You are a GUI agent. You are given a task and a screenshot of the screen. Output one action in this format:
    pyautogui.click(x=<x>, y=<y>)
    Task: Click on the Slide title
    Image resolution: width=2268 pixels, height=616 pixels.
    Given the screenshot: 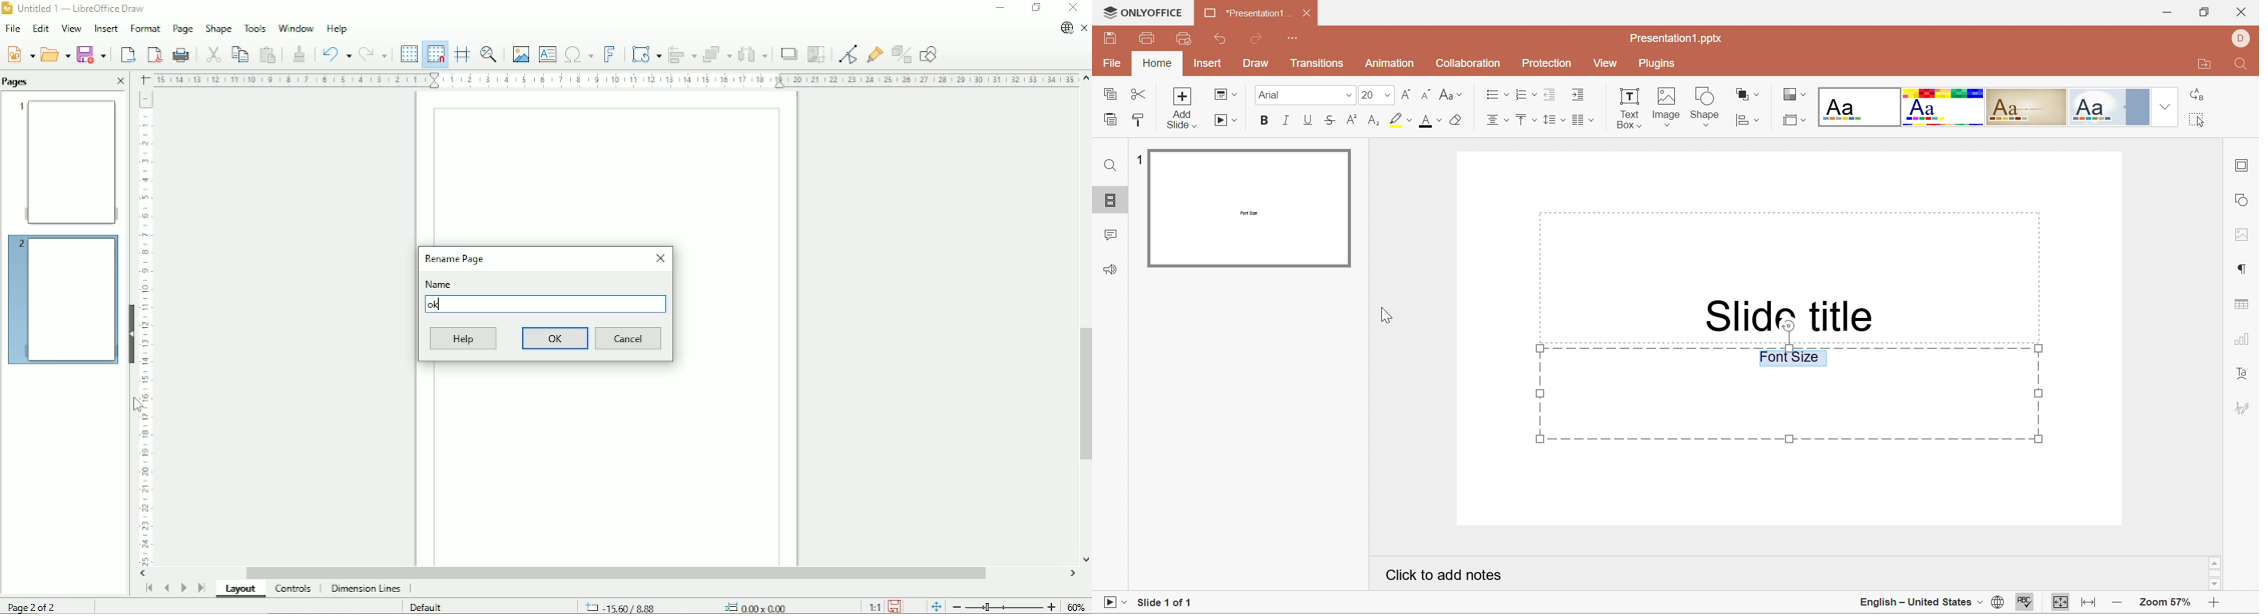 What is the action you would take?
    pyautogui.click(x=1792, y=314)
    